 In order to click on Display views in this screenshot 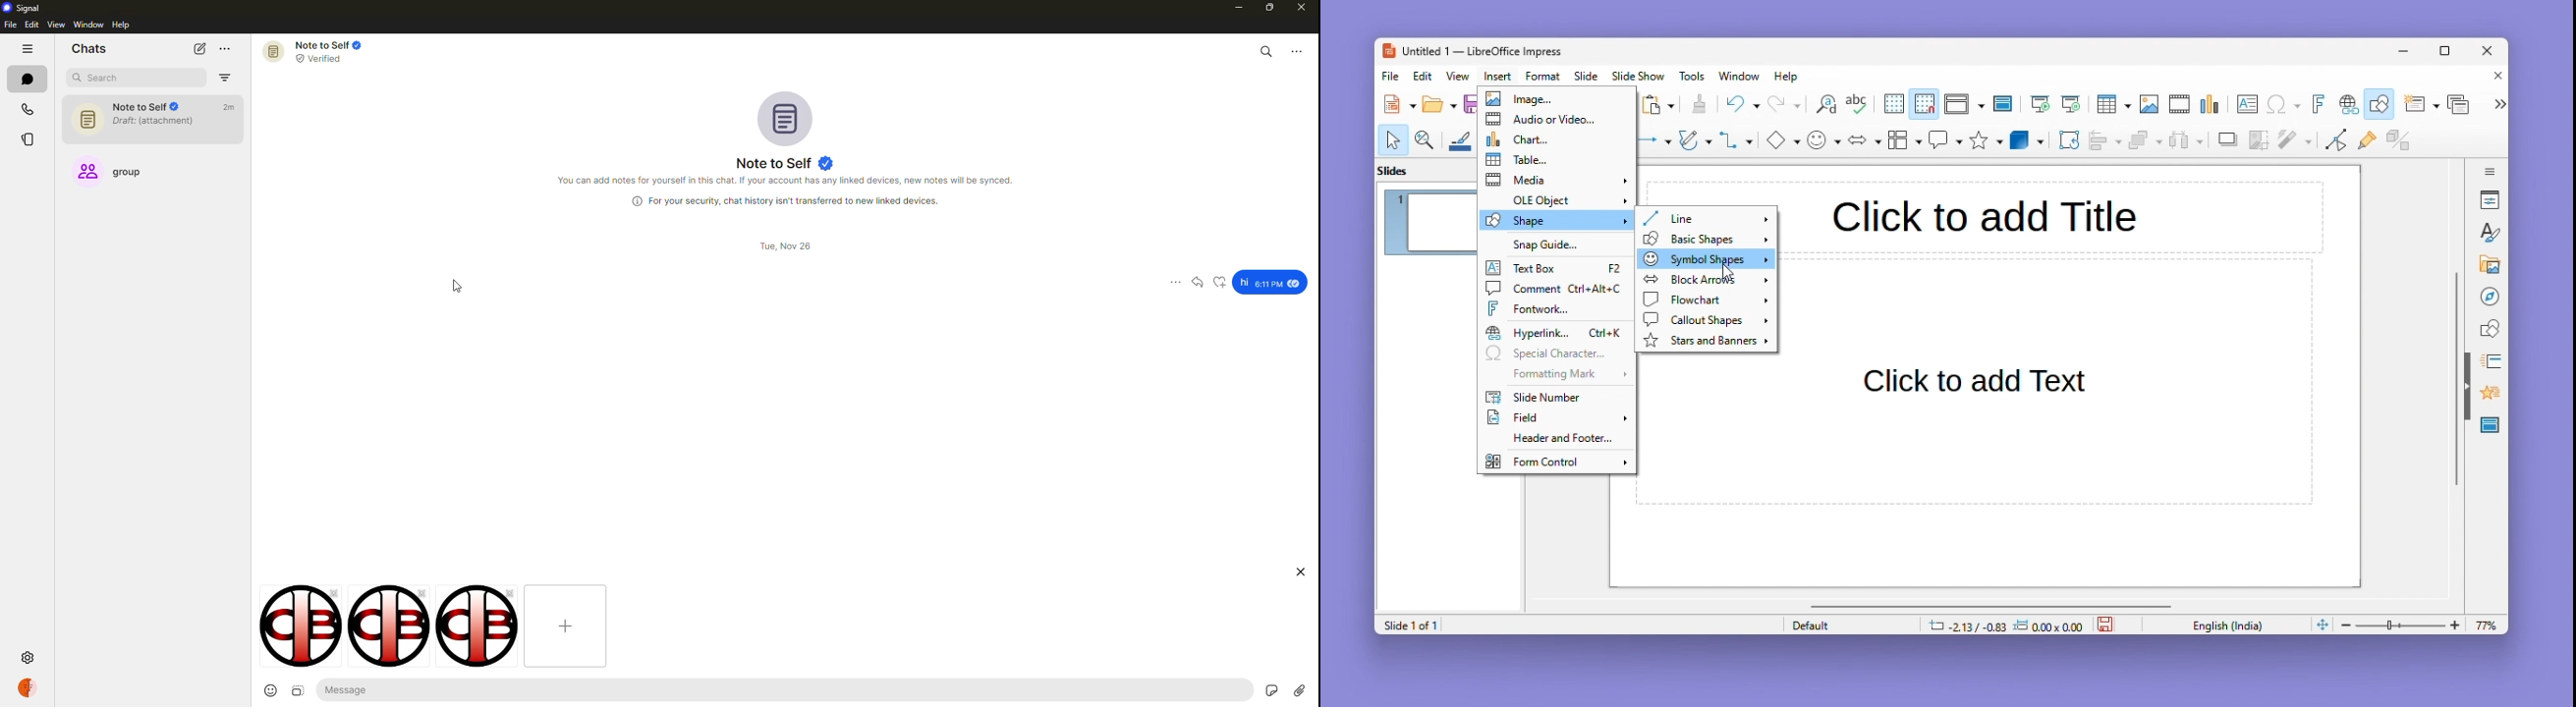, I will do `click(1962, 104)`.